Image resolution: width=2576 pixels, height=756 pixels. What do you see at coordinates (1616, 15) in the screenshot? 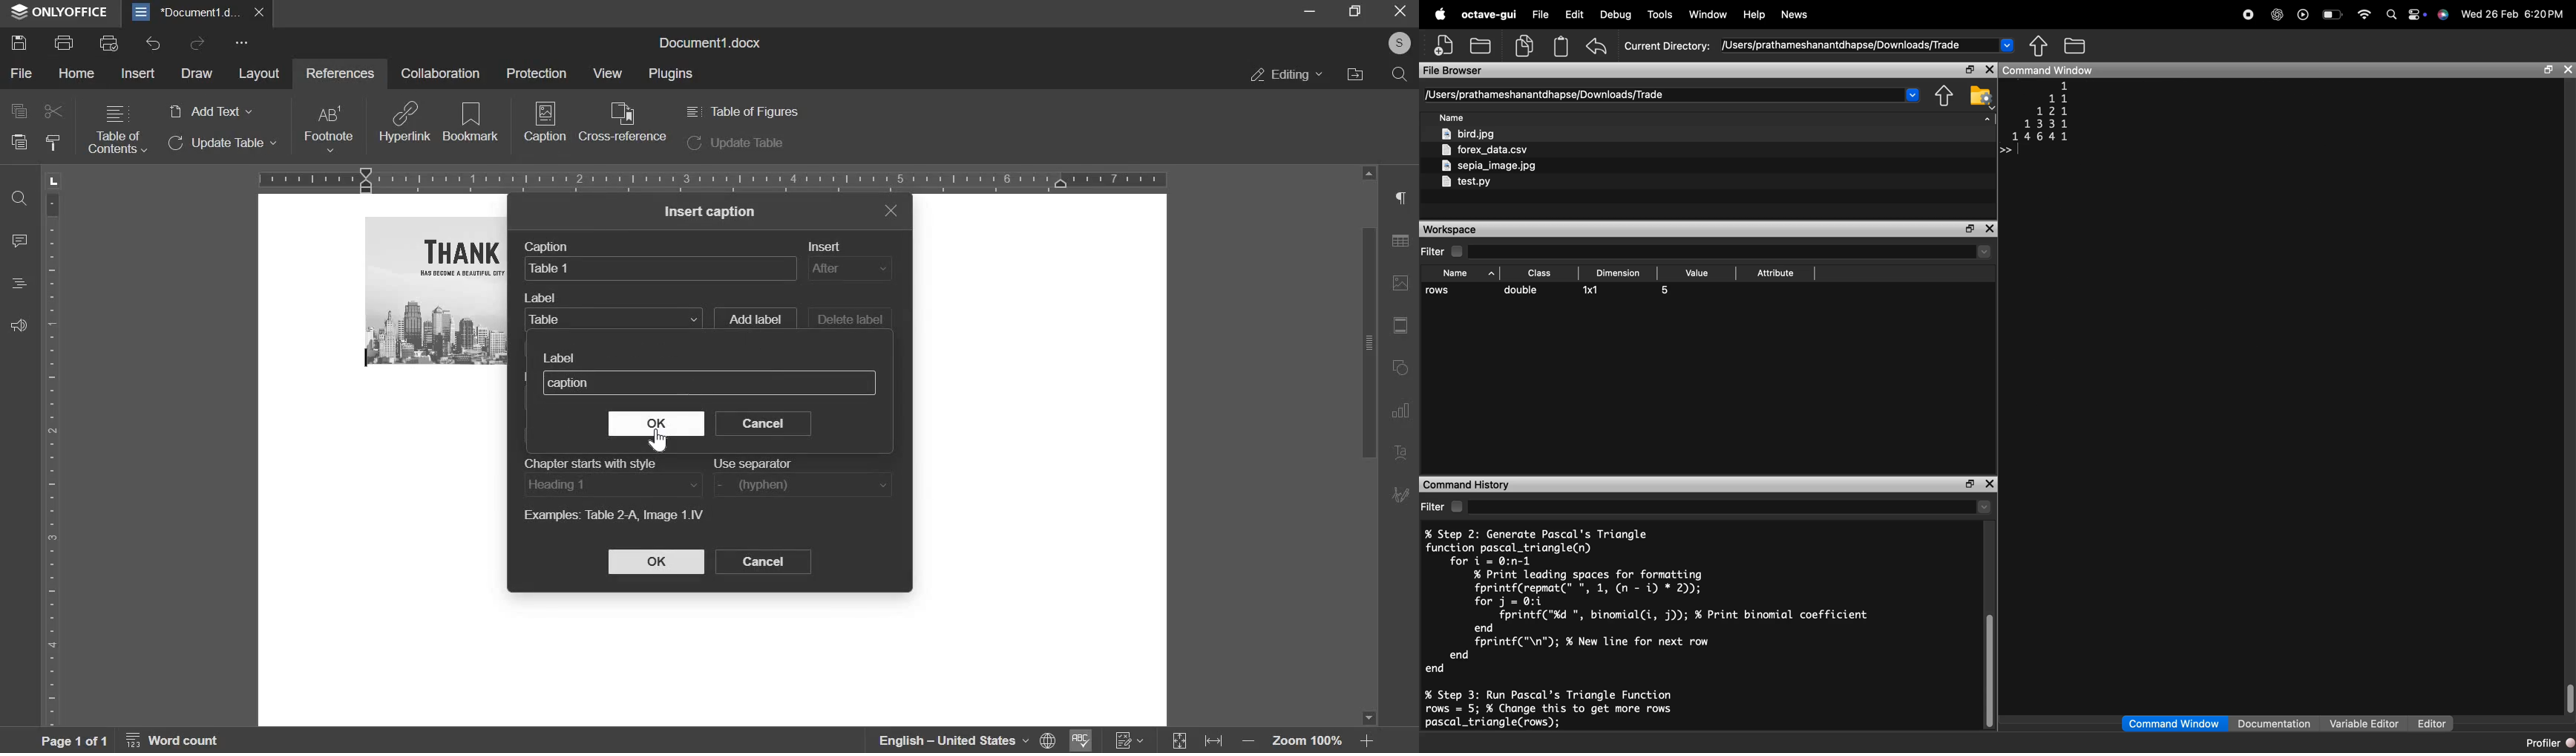
I see `Debug` at bounding box center [1616, 15].